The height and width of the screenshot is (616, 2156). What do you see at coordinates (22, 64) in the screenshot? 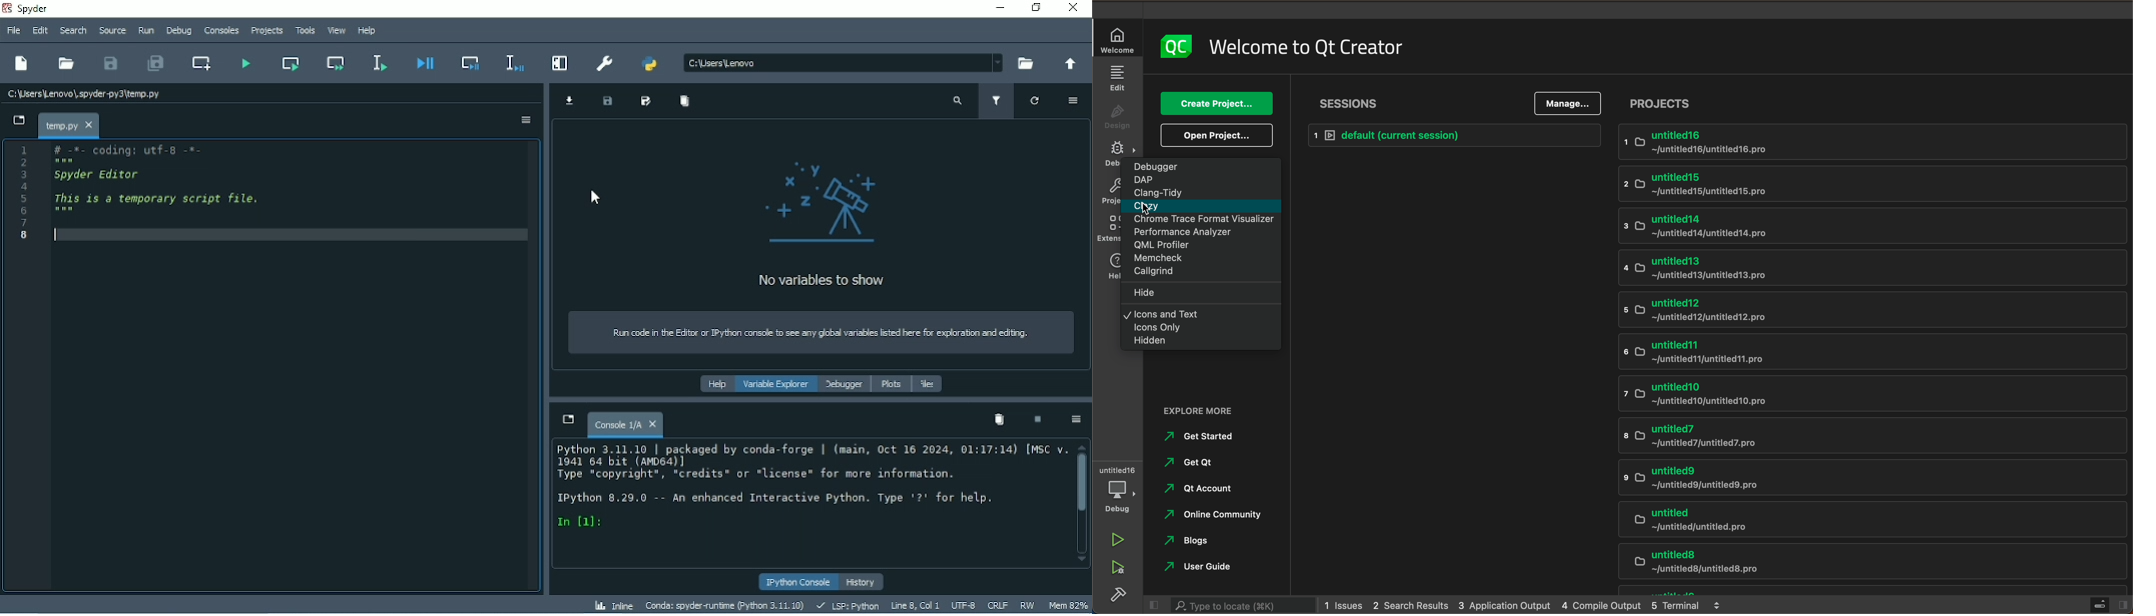
I see `New file` at bounding box center [22, 64].